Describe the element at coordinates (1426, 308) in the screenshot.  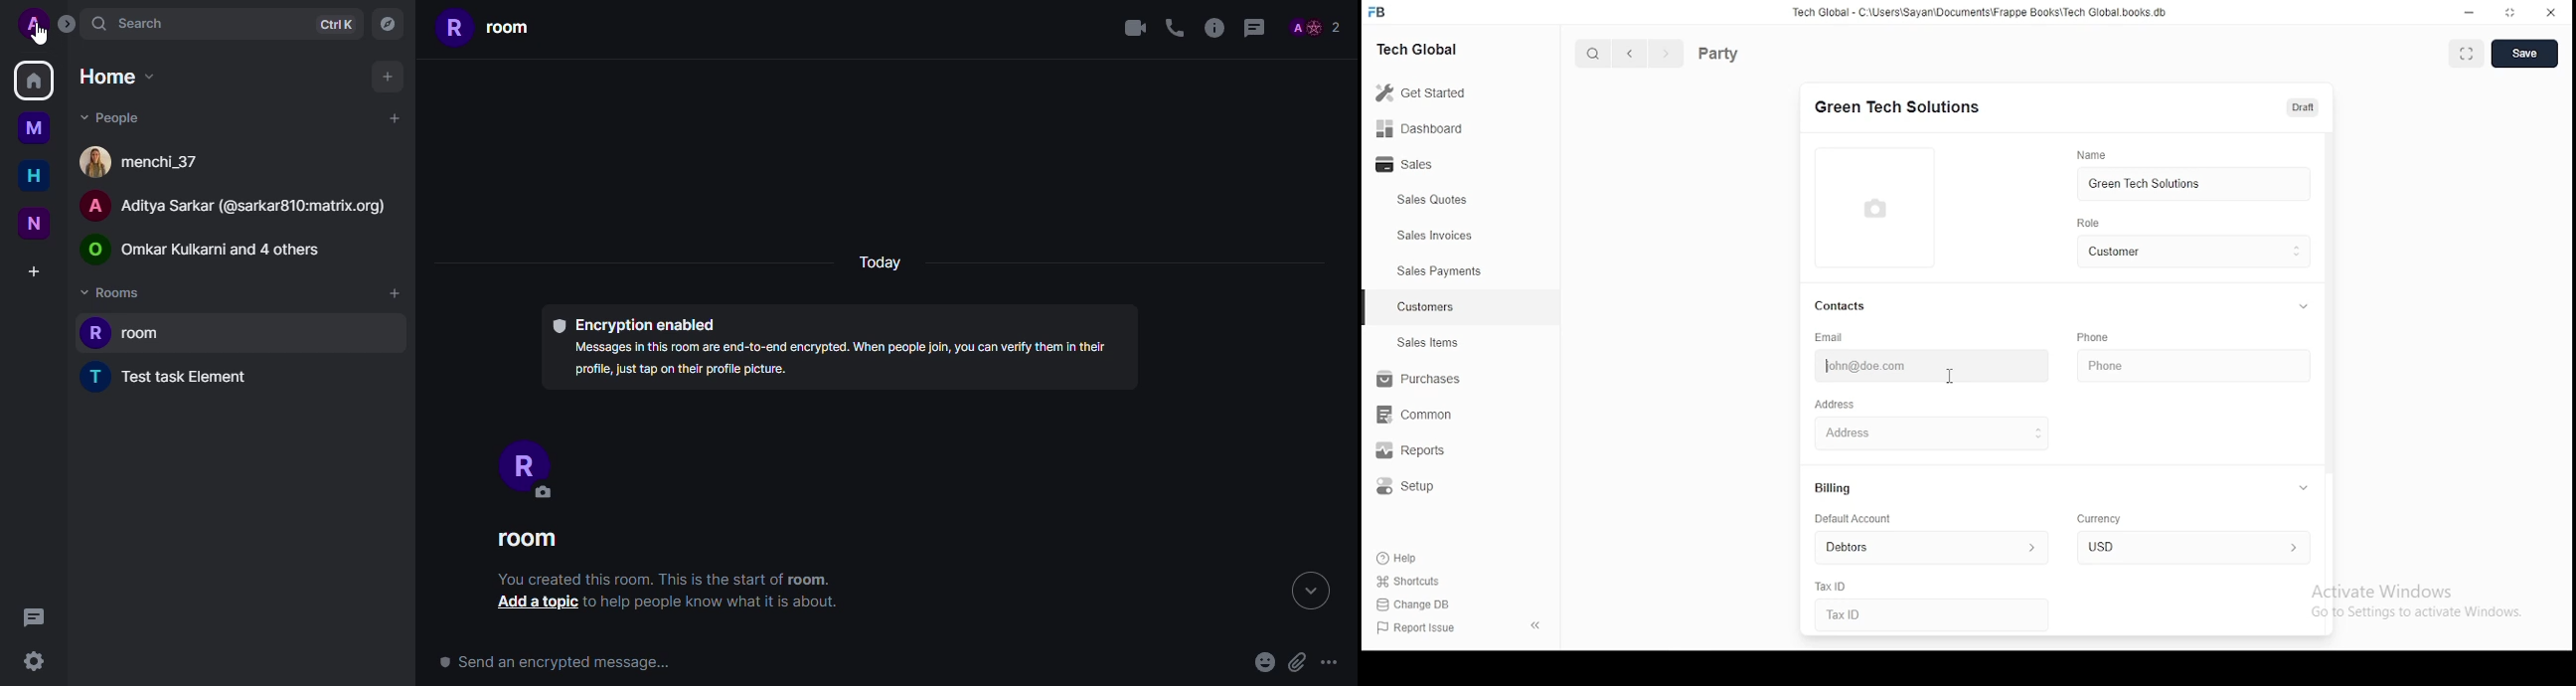
I see `customers` at that location.